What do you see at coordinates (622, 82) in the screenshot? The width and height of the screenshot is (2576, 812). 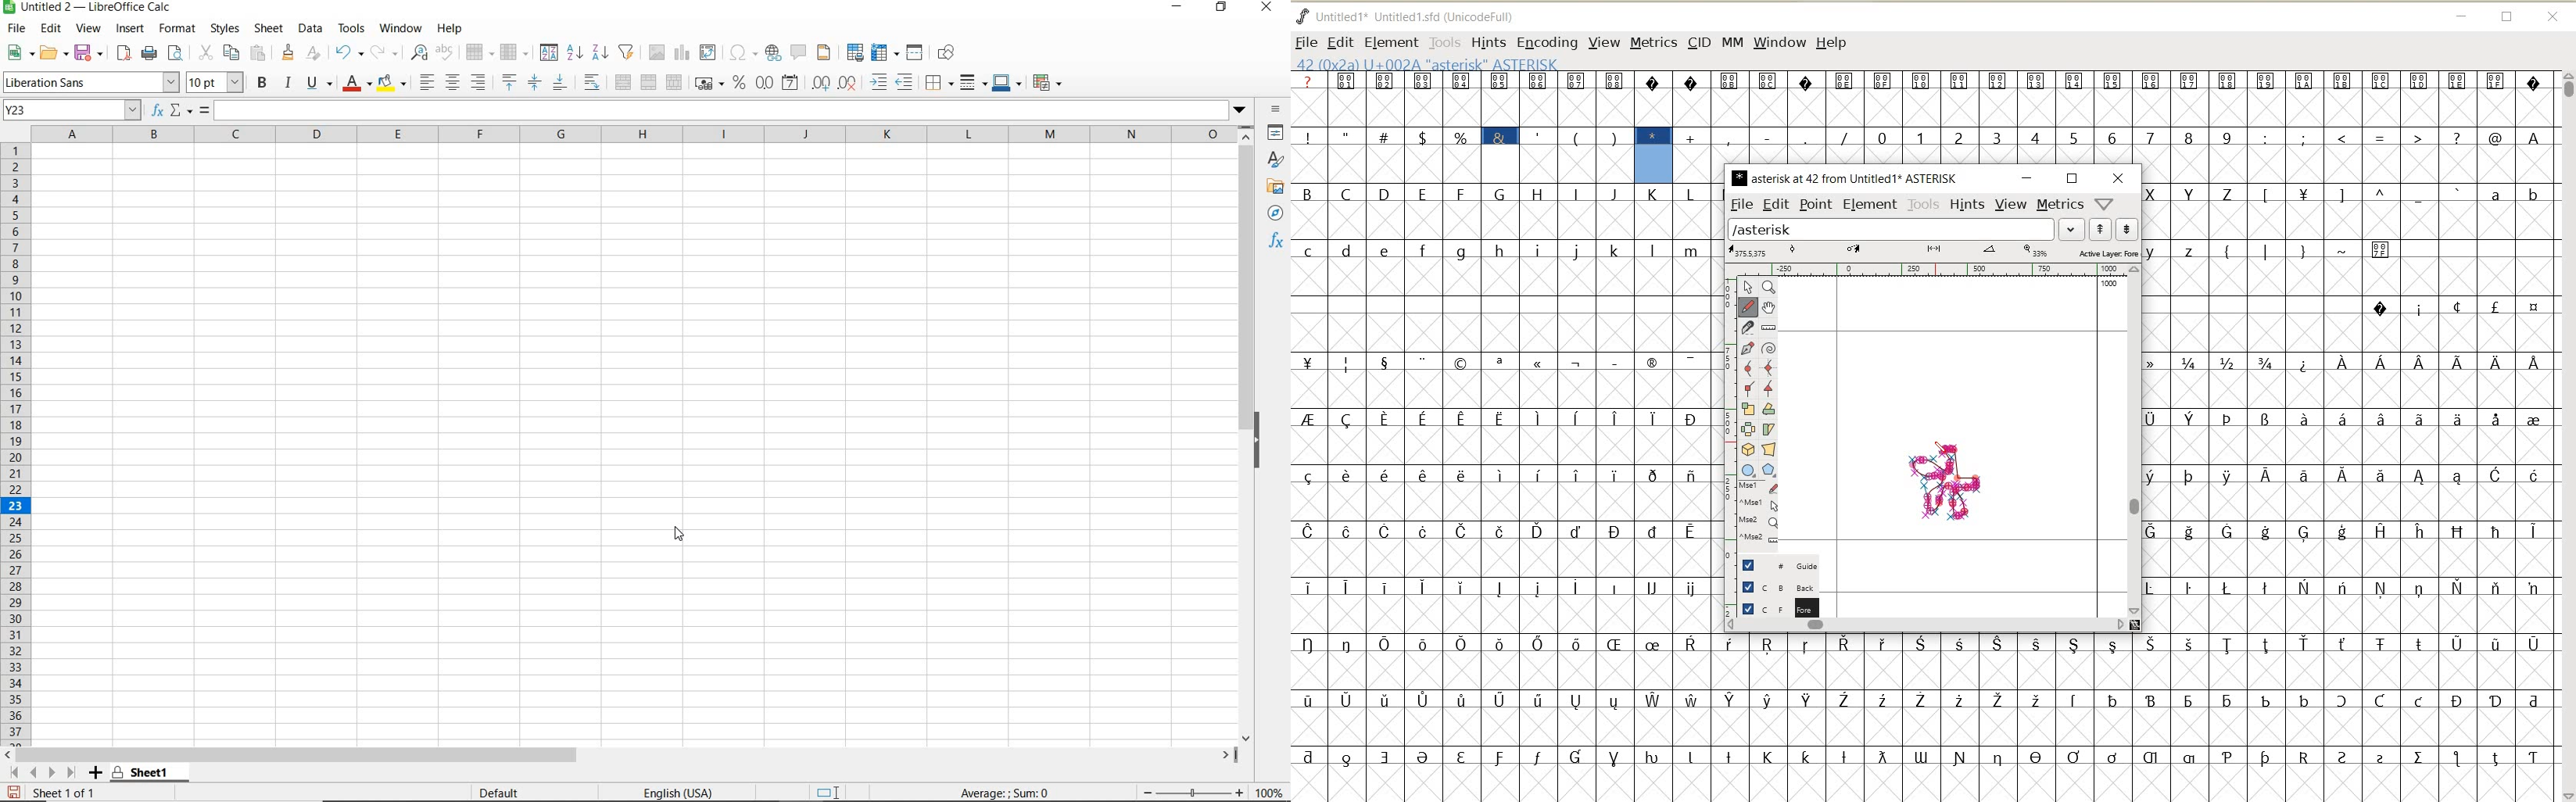 I see `MERGE AND CENTER OR UNMERGE CELLS` at bounding box center [622, 82].